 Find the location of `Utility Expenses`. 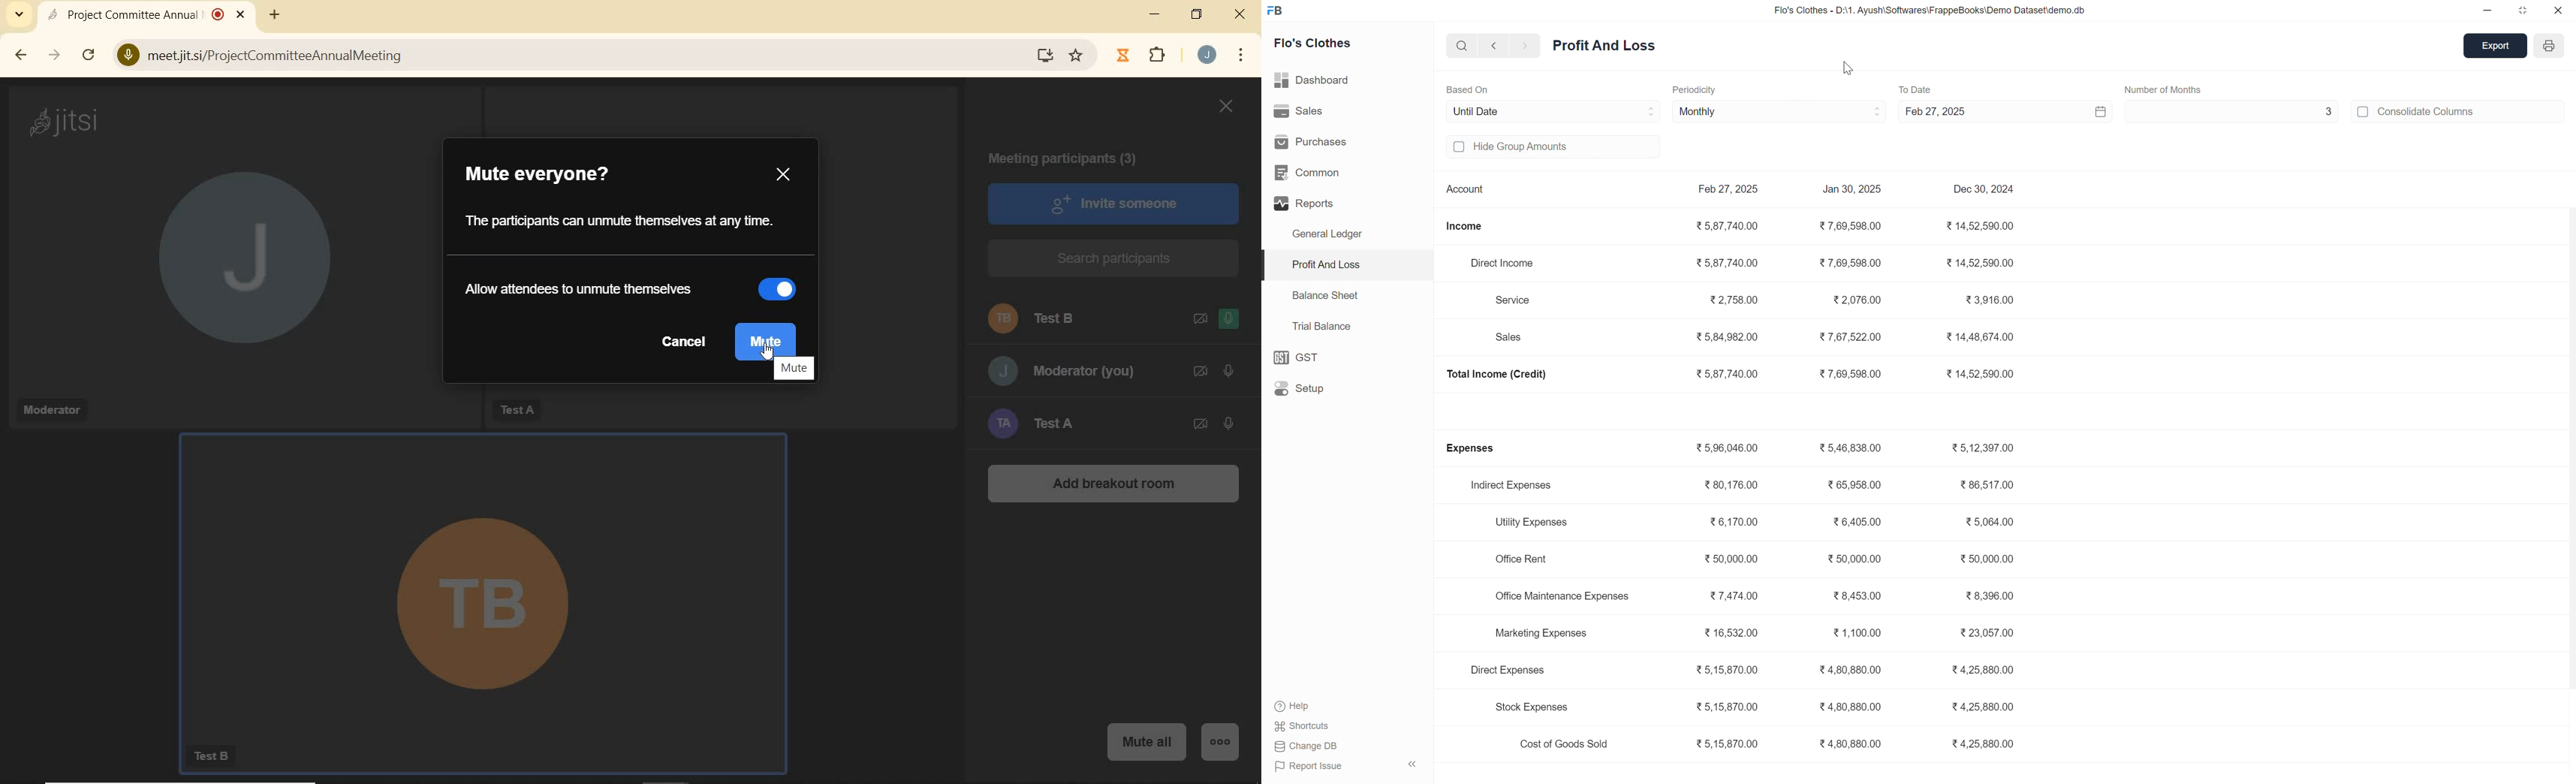

Utility Expenses is located at coordinates (1533, 523).